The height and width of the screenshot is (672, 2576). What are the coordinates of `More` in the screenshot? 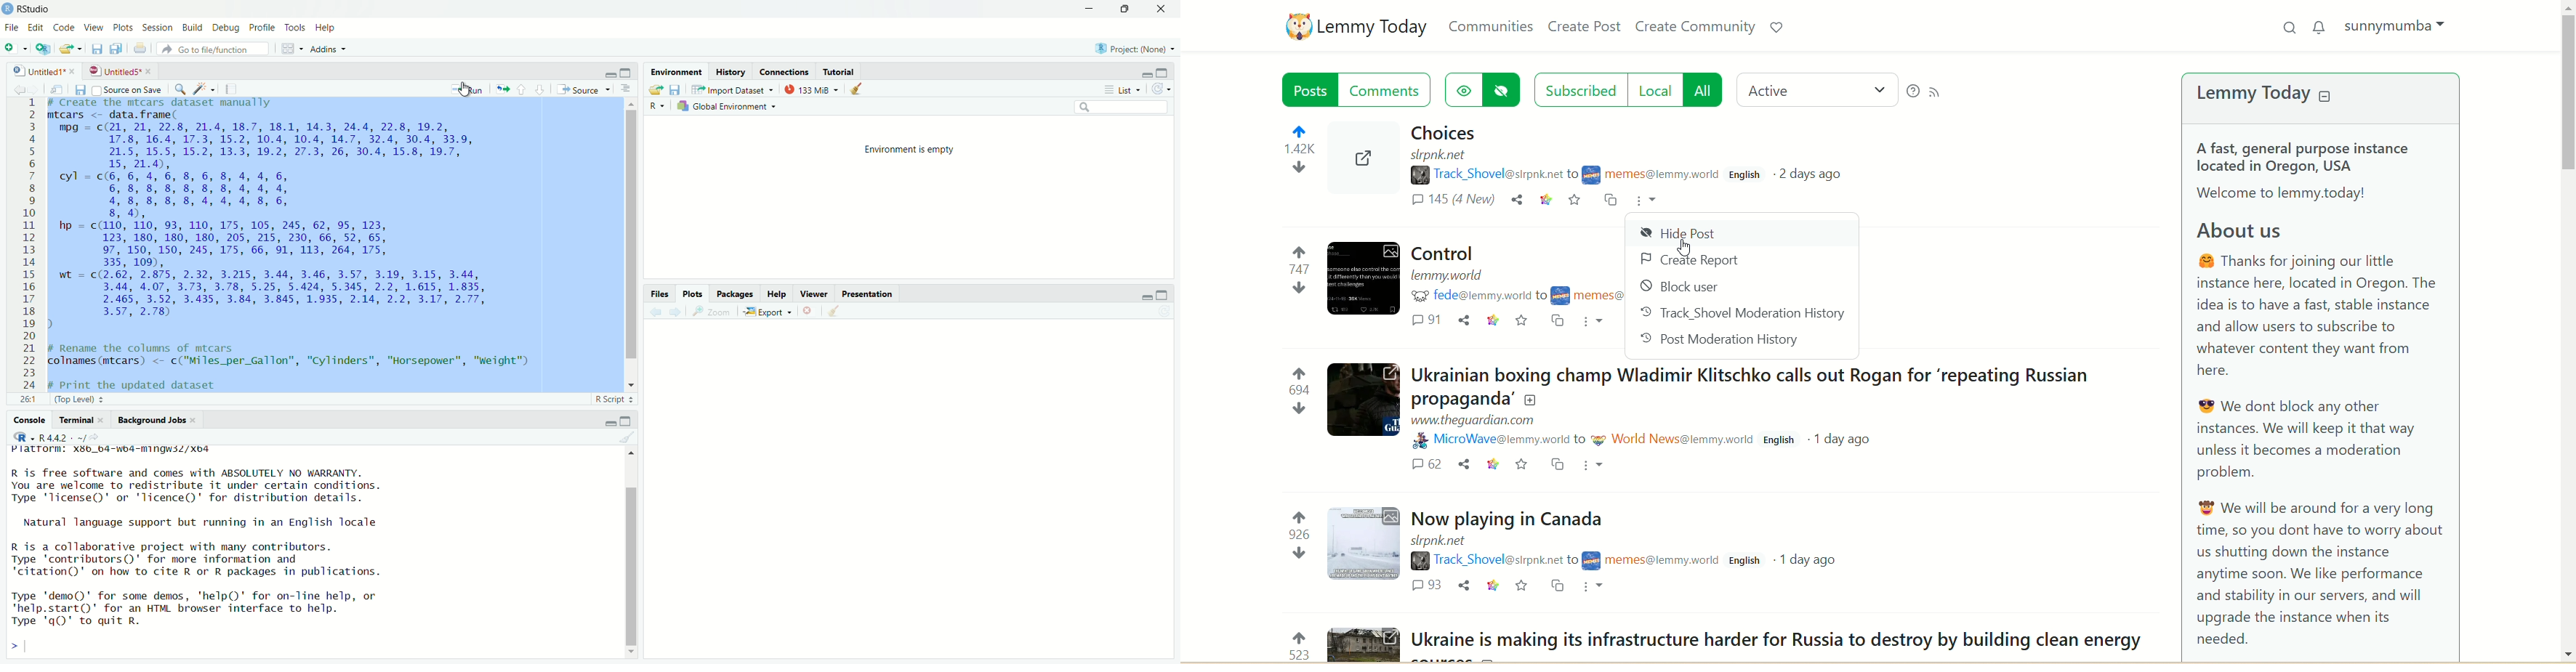 It's located at (1598, 320).